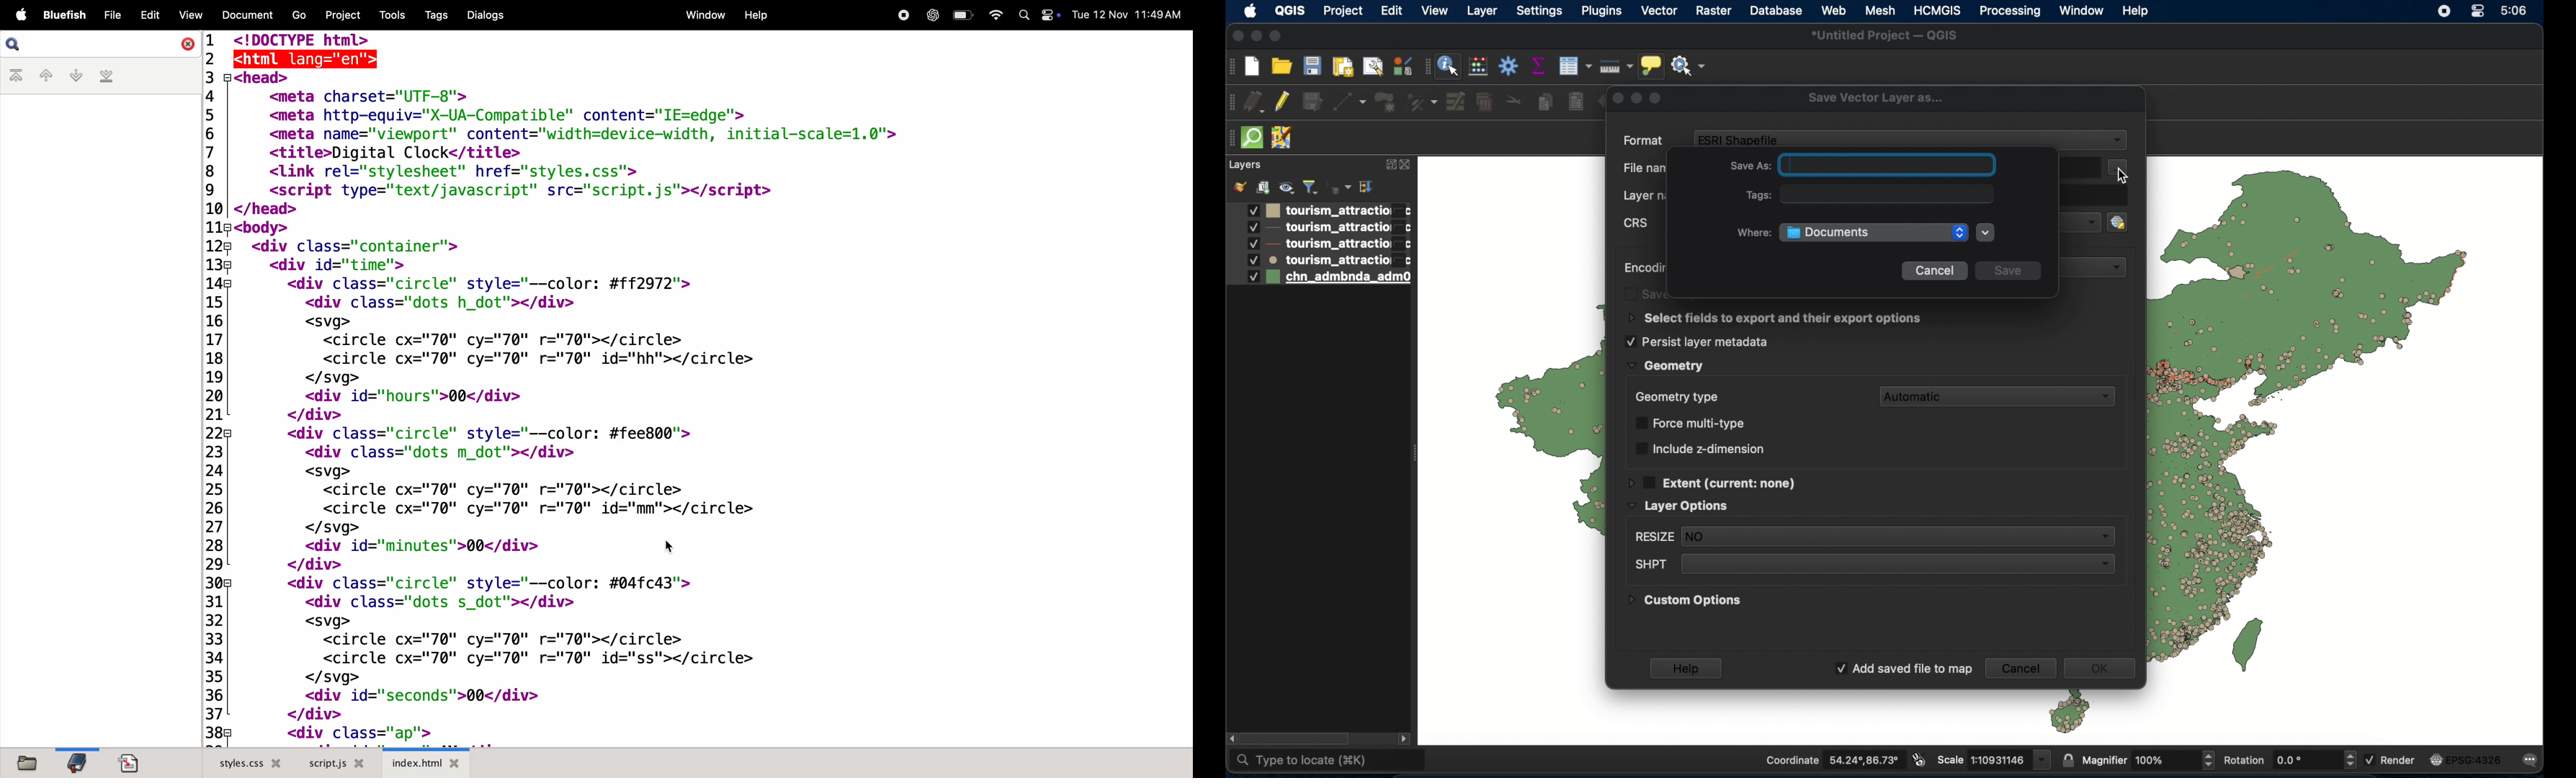 The height and width of the screenshot is (784, 2576). What do you see at coordinates (439, 15) in the screenshot?
I see `tags` at bounding box center [439, 15].